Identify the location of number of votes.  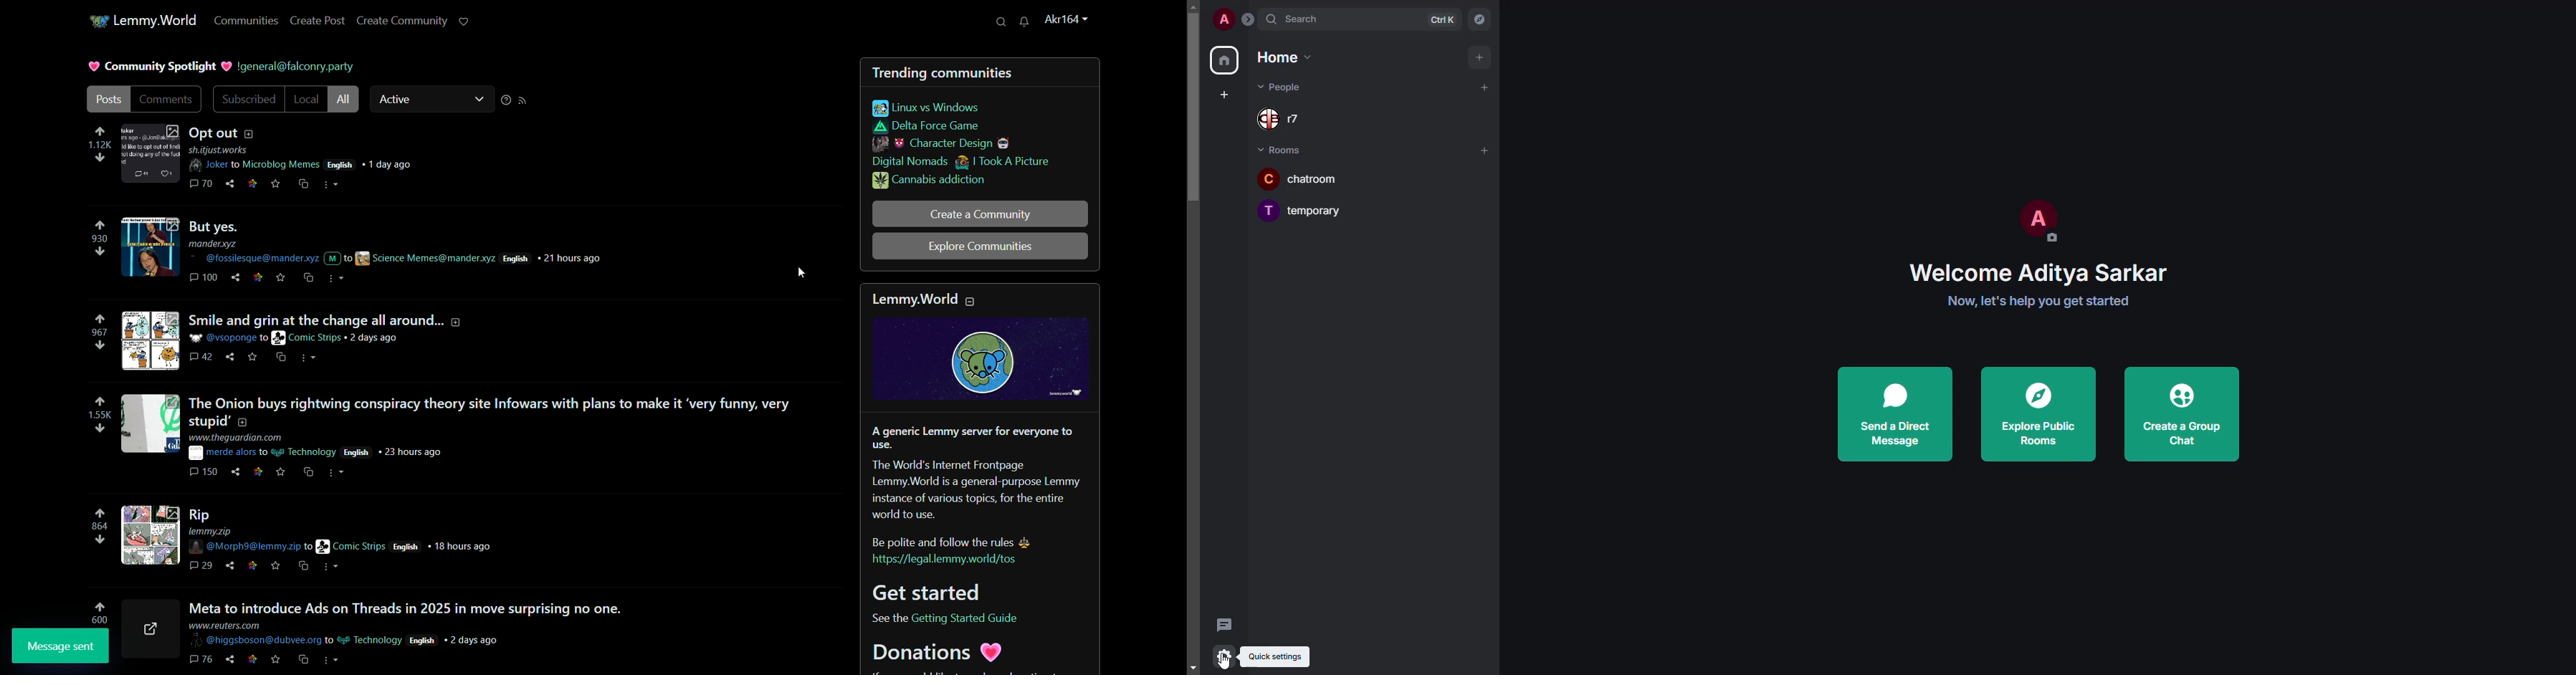
(102, 144).